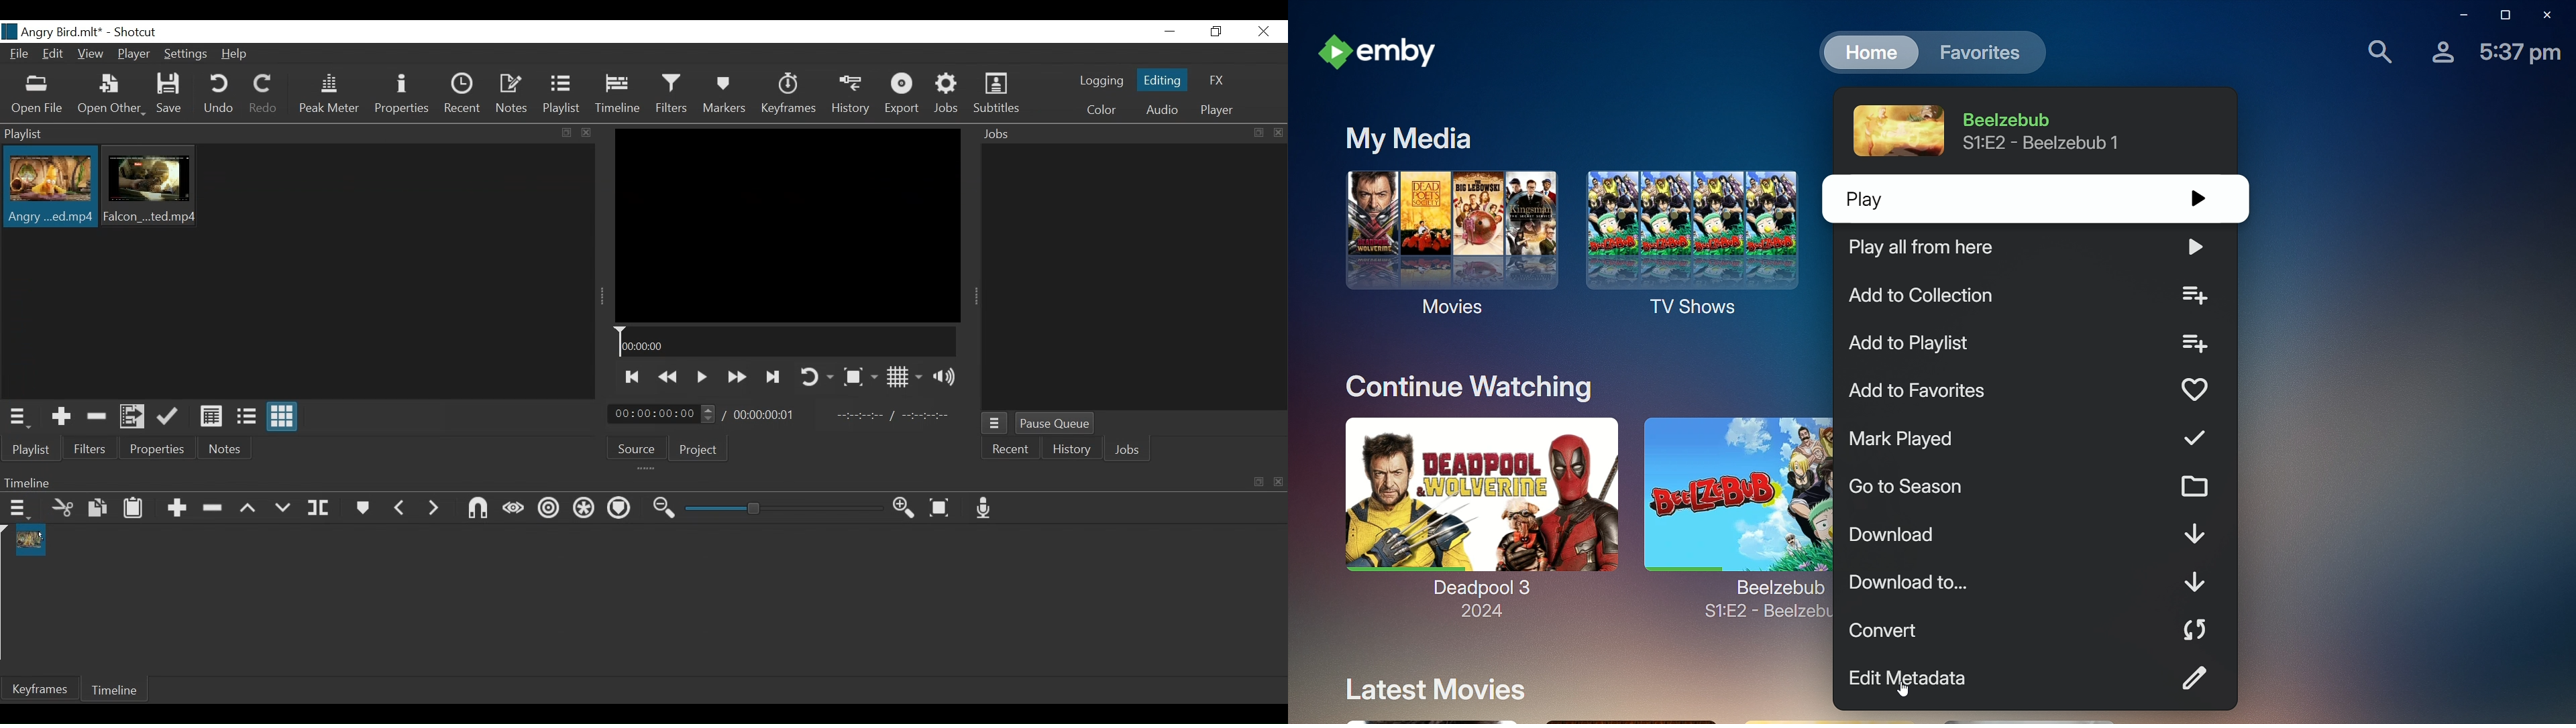 This screenshot has height=728, width=2576. Describe the element at coordinates (769, 416) in the screenshot. I see `Total Duration` at that location.